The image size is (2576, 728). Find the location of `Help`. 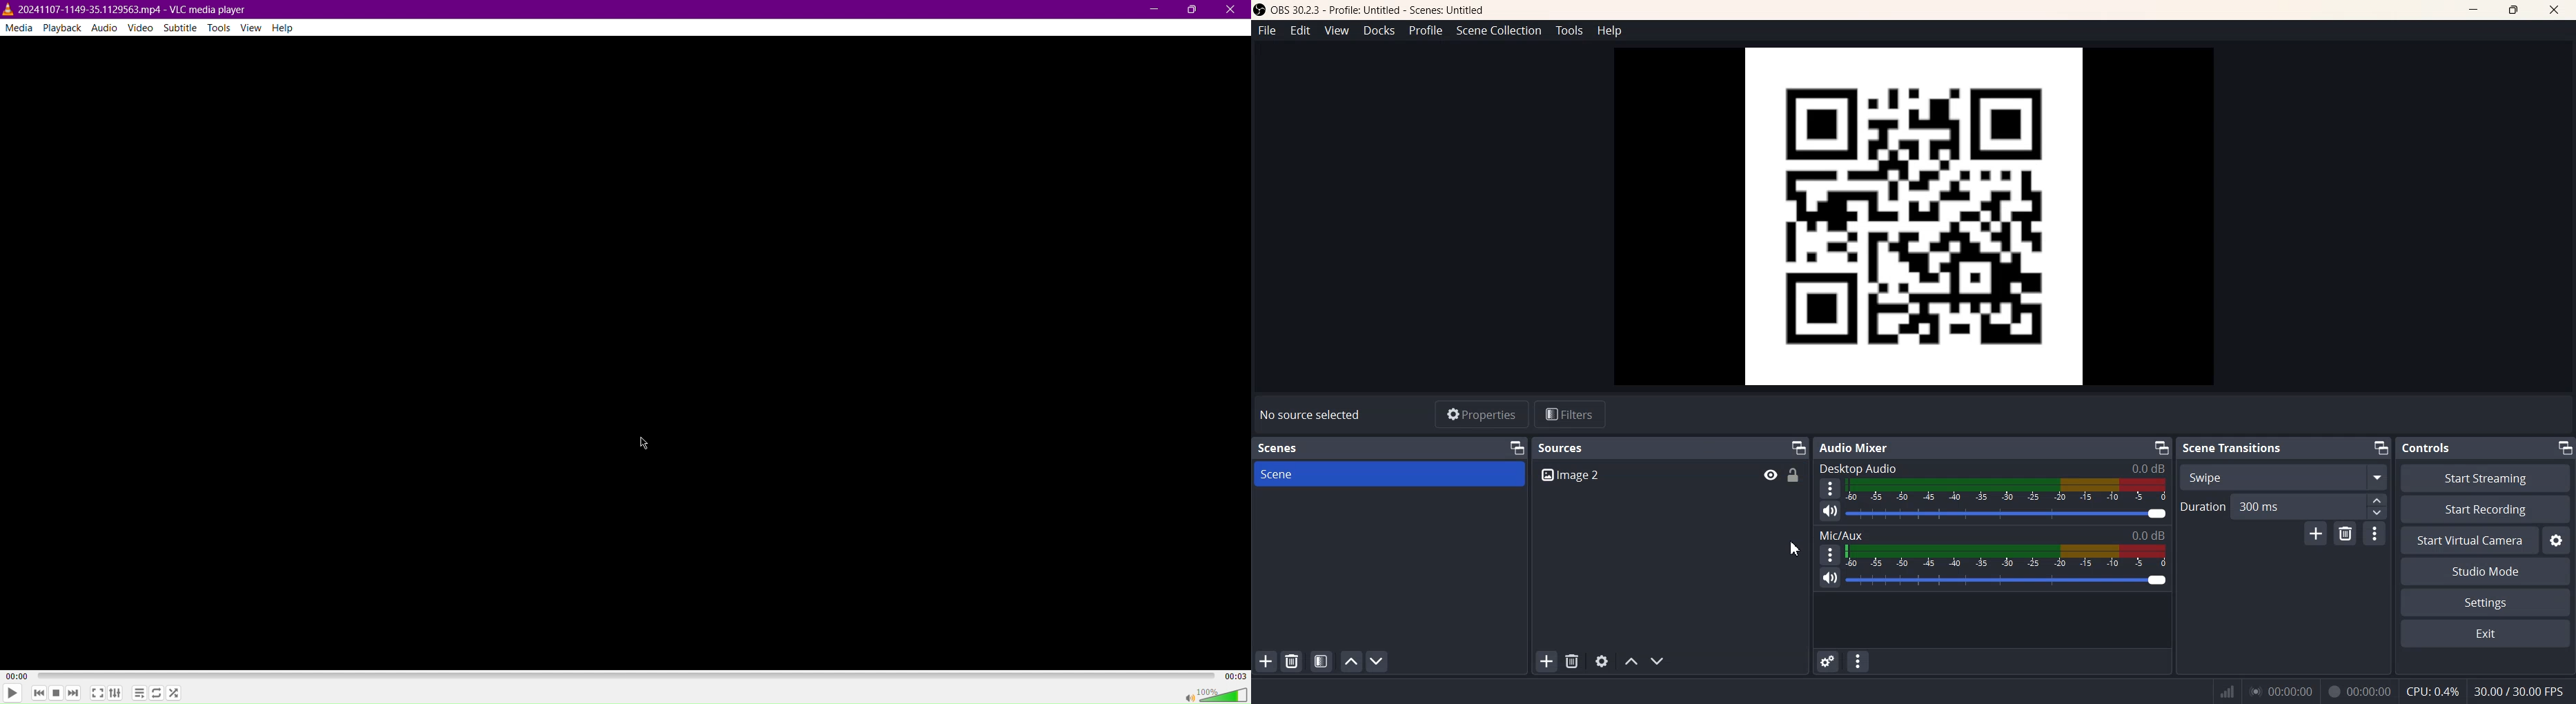

Help is located at coordinates (1610, 31).